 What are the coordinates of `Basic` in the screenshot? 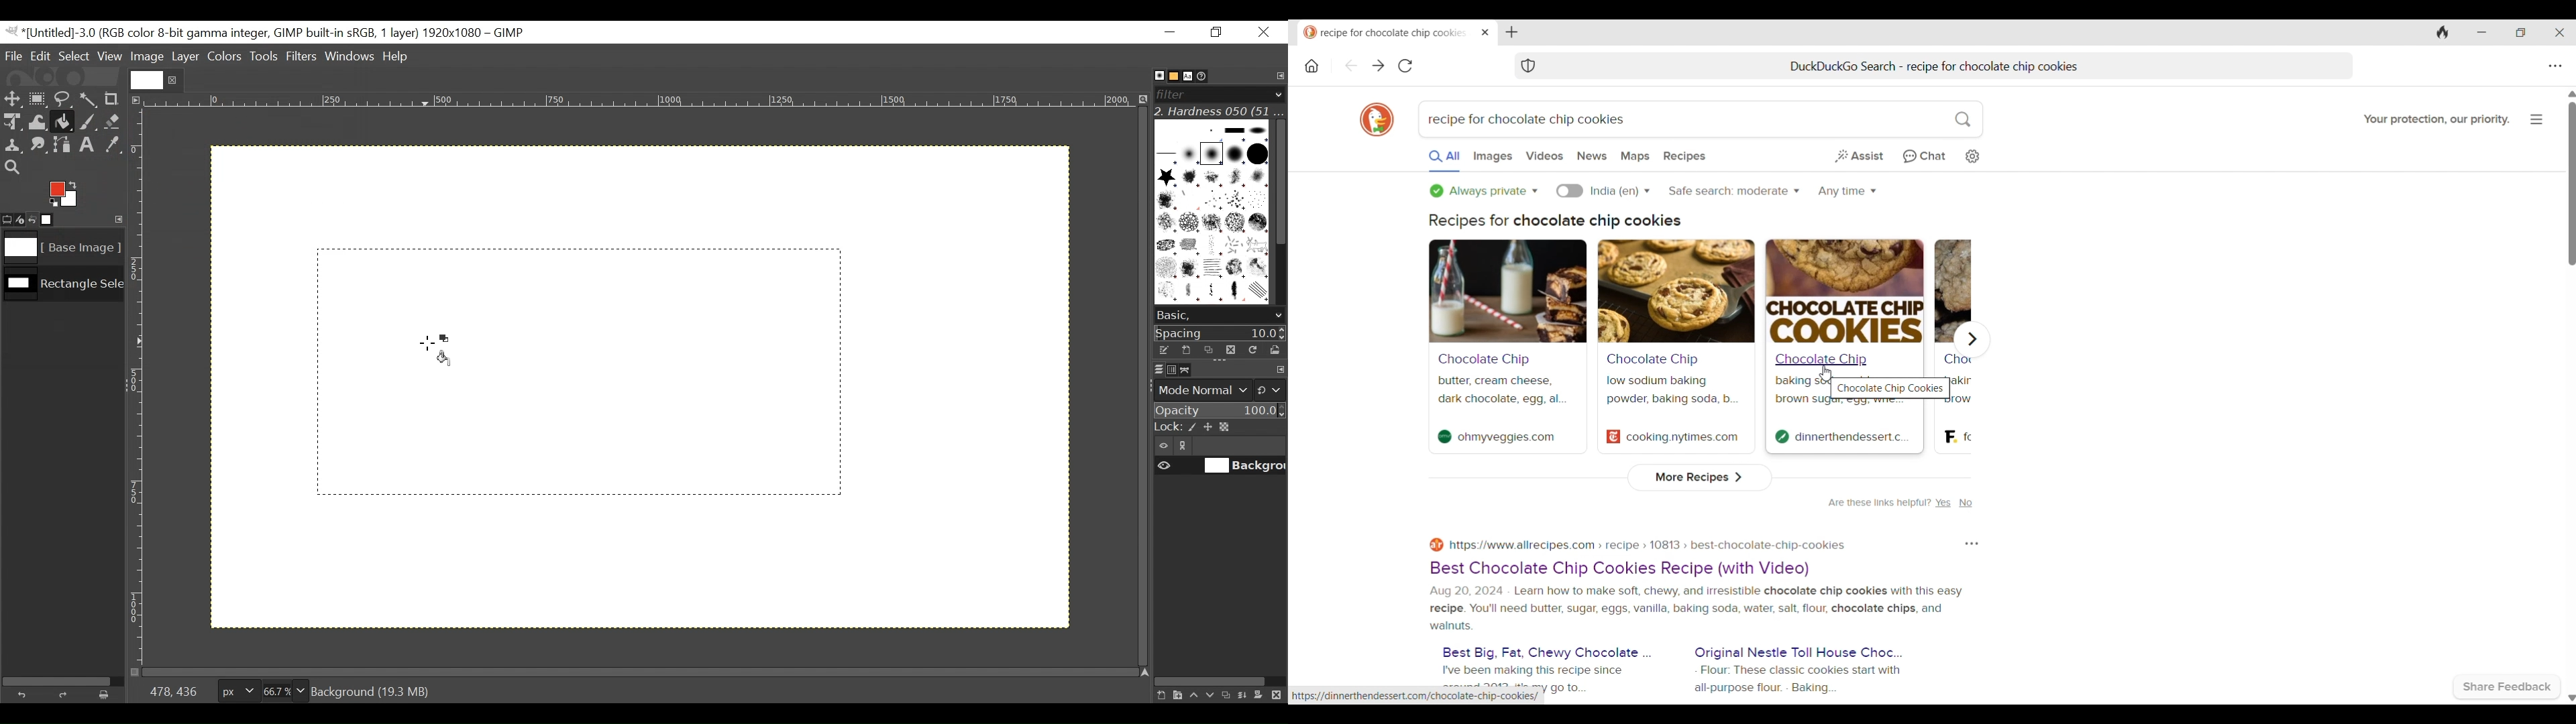 It's located at (1170, 76).